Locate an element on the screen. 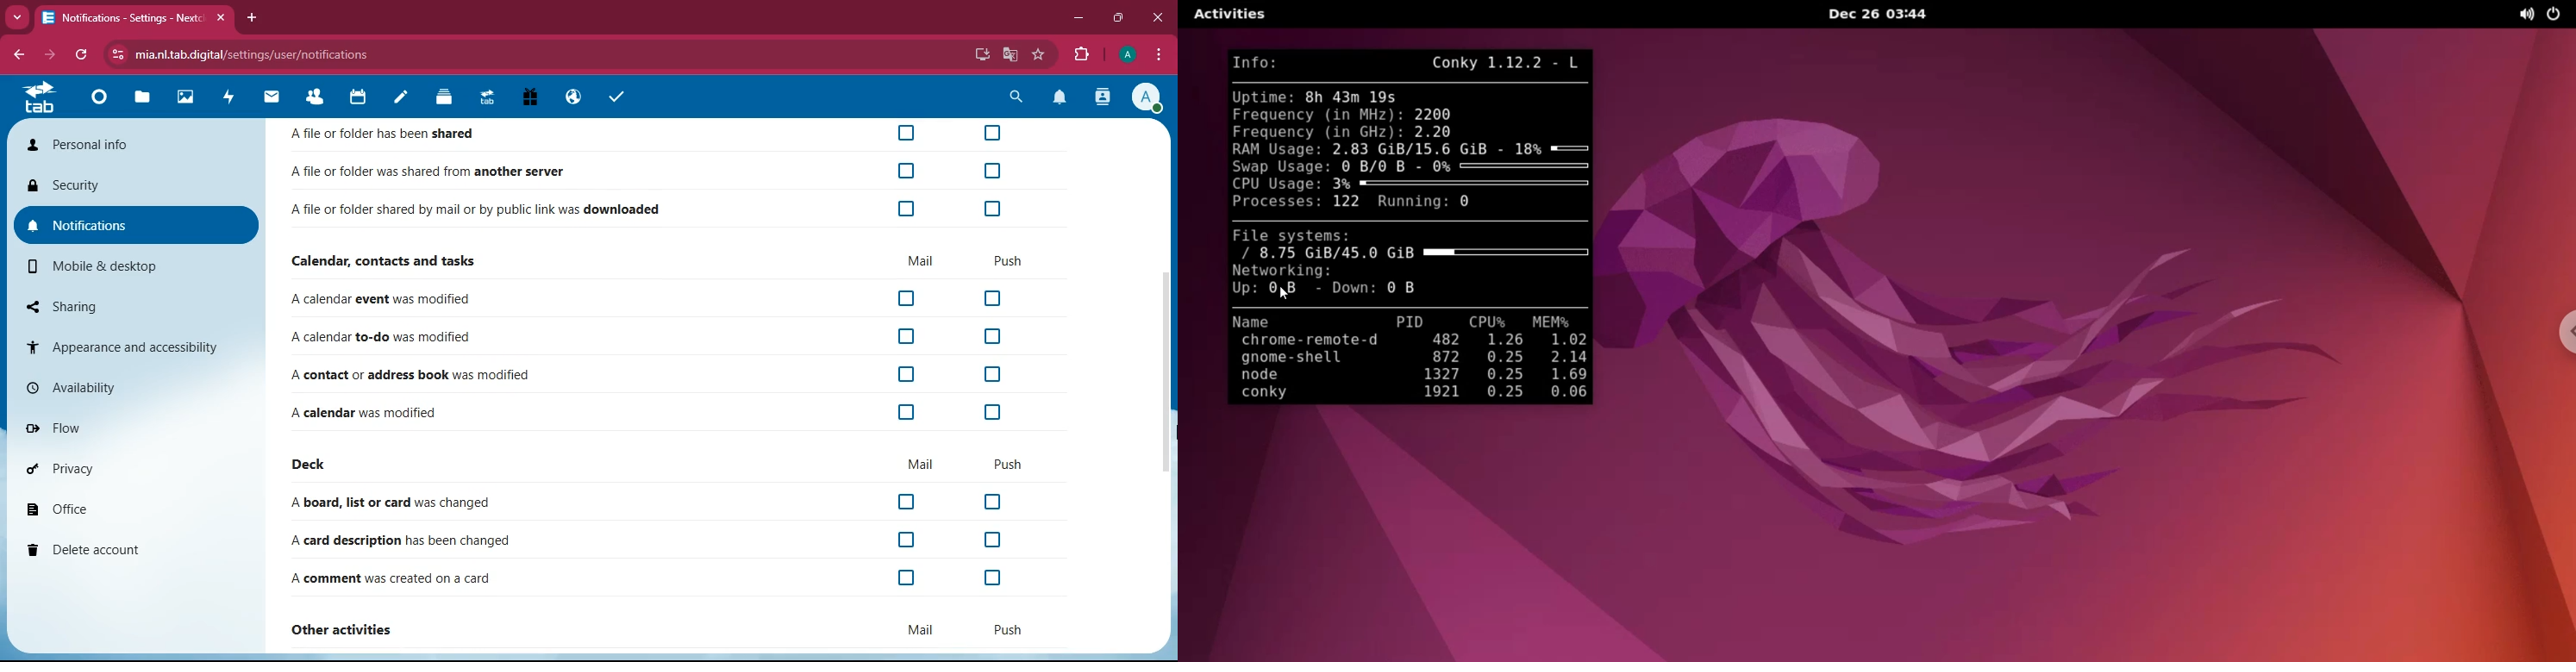 This screenshot has width=2576, height=672. Afile or folder shared by mail or by public link was downloaded is located at coordinates (476, 211).